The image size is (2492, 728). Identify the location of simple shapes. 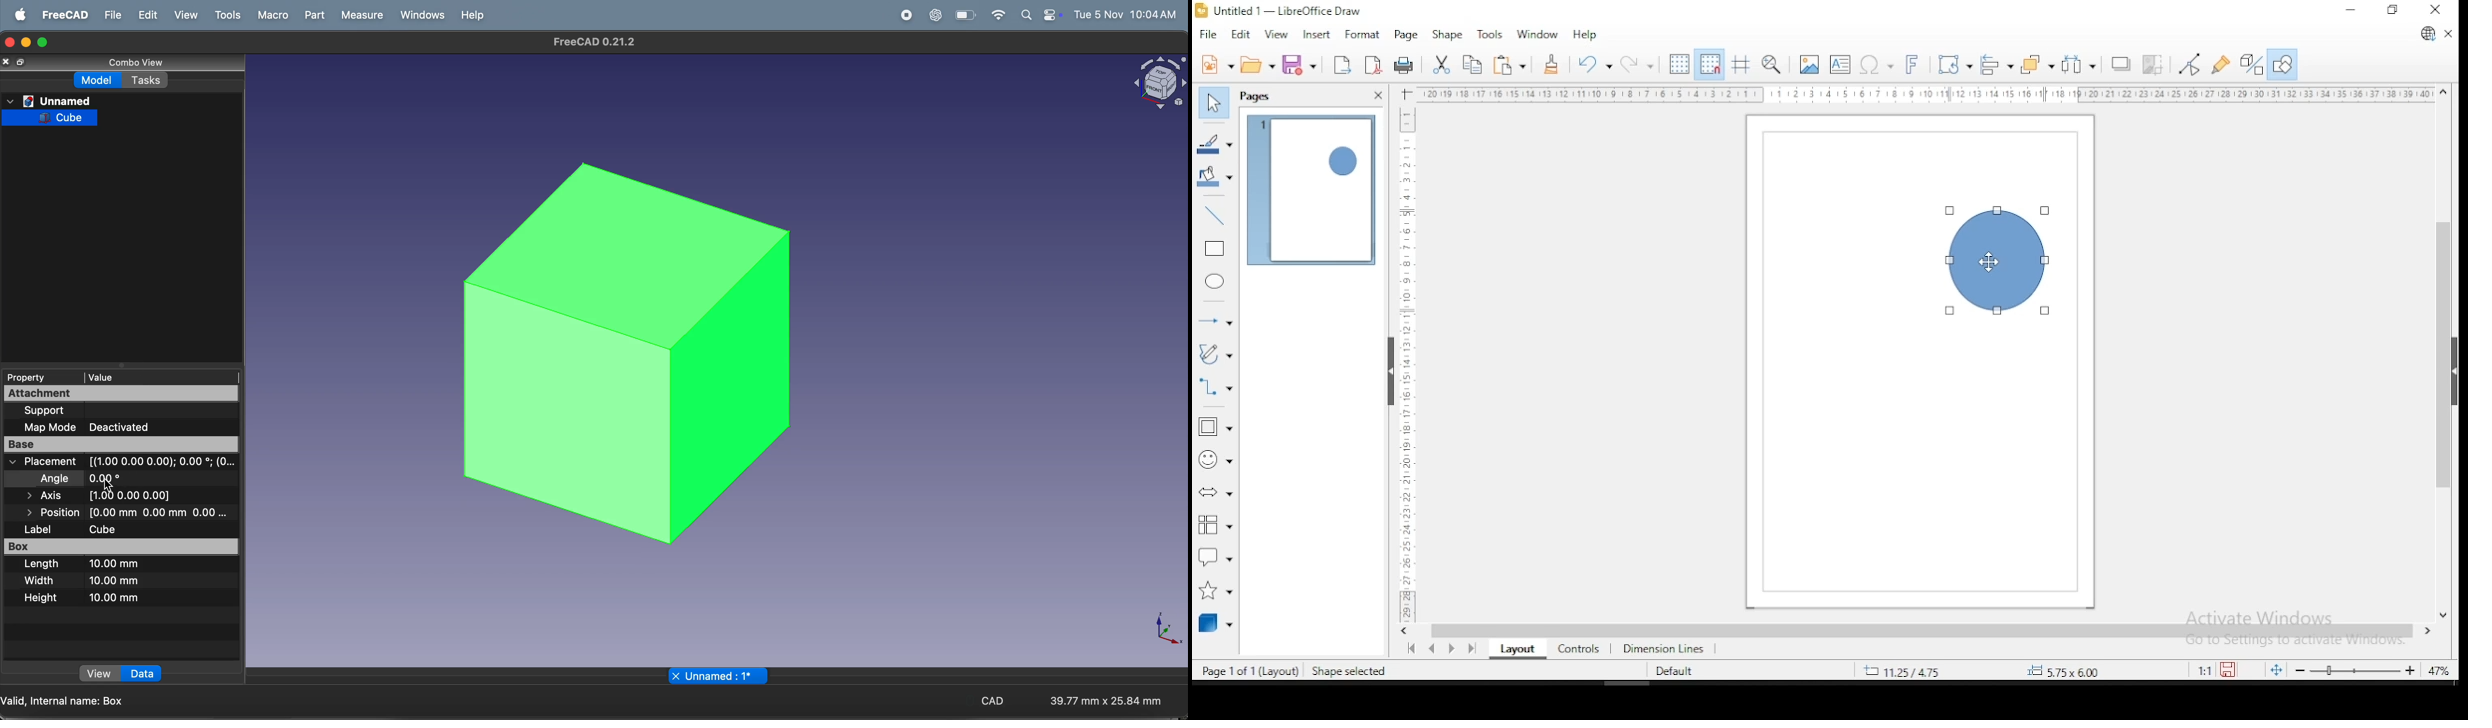
(1216, 427).